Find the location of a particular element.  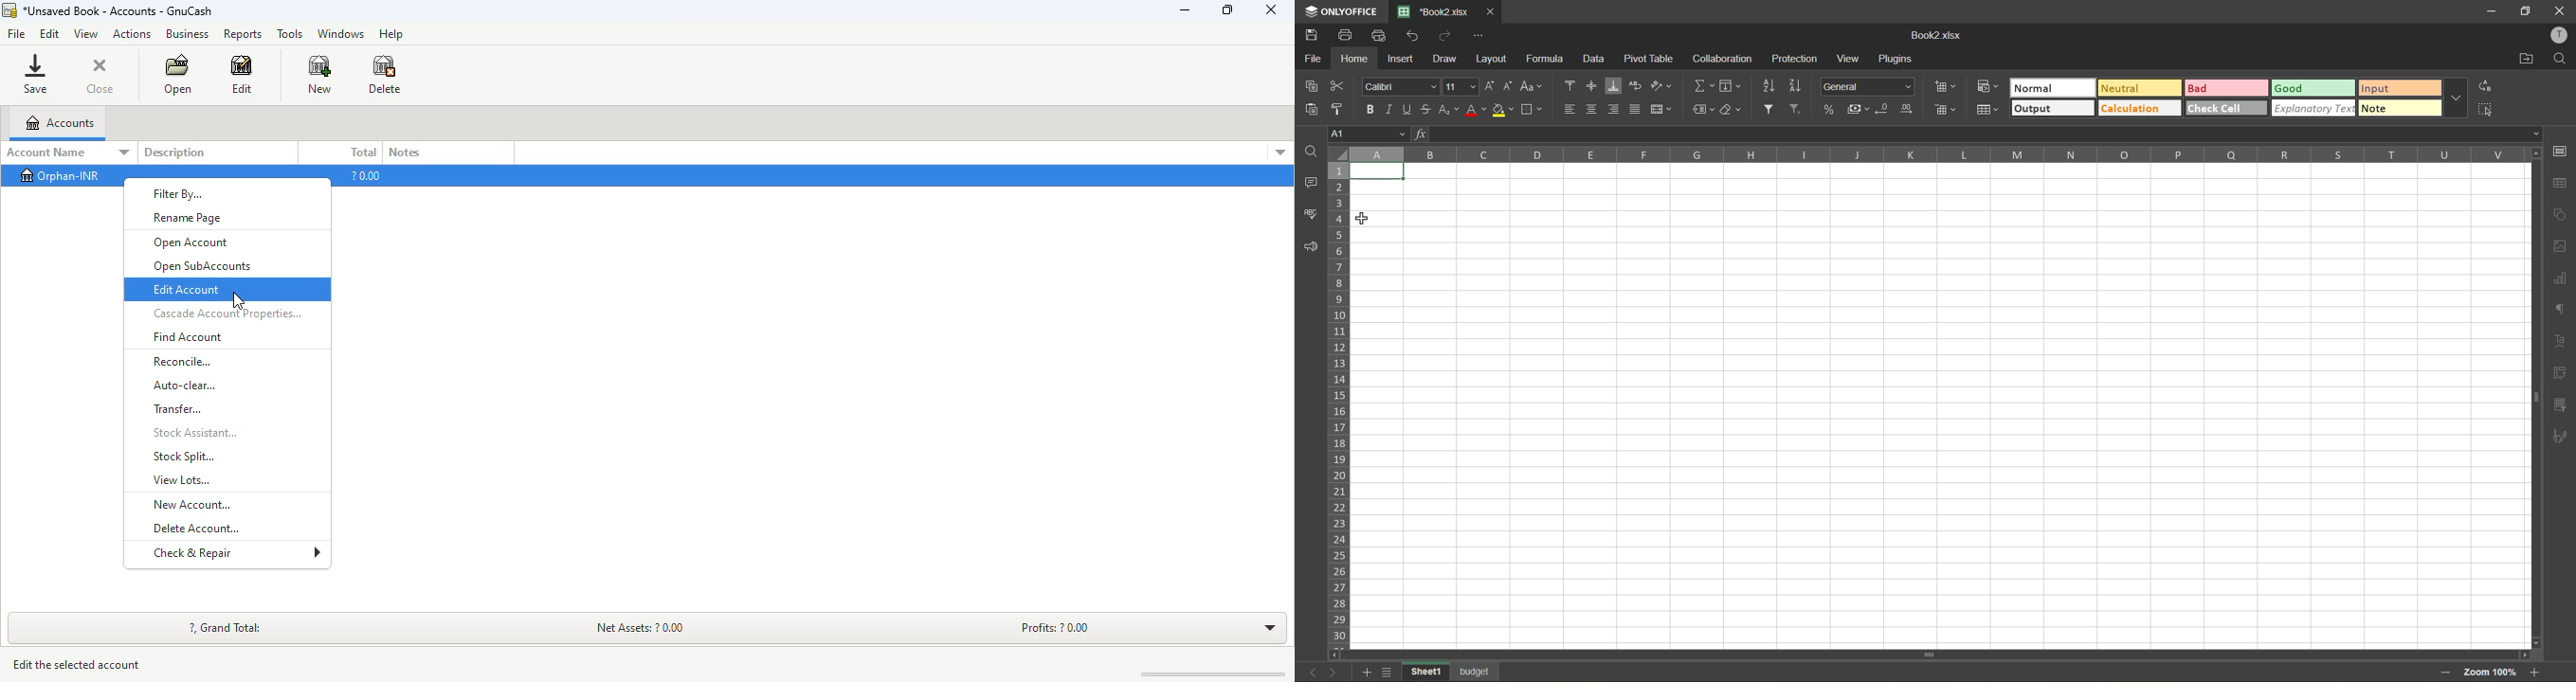

good is located at coordinates (2312, 87).